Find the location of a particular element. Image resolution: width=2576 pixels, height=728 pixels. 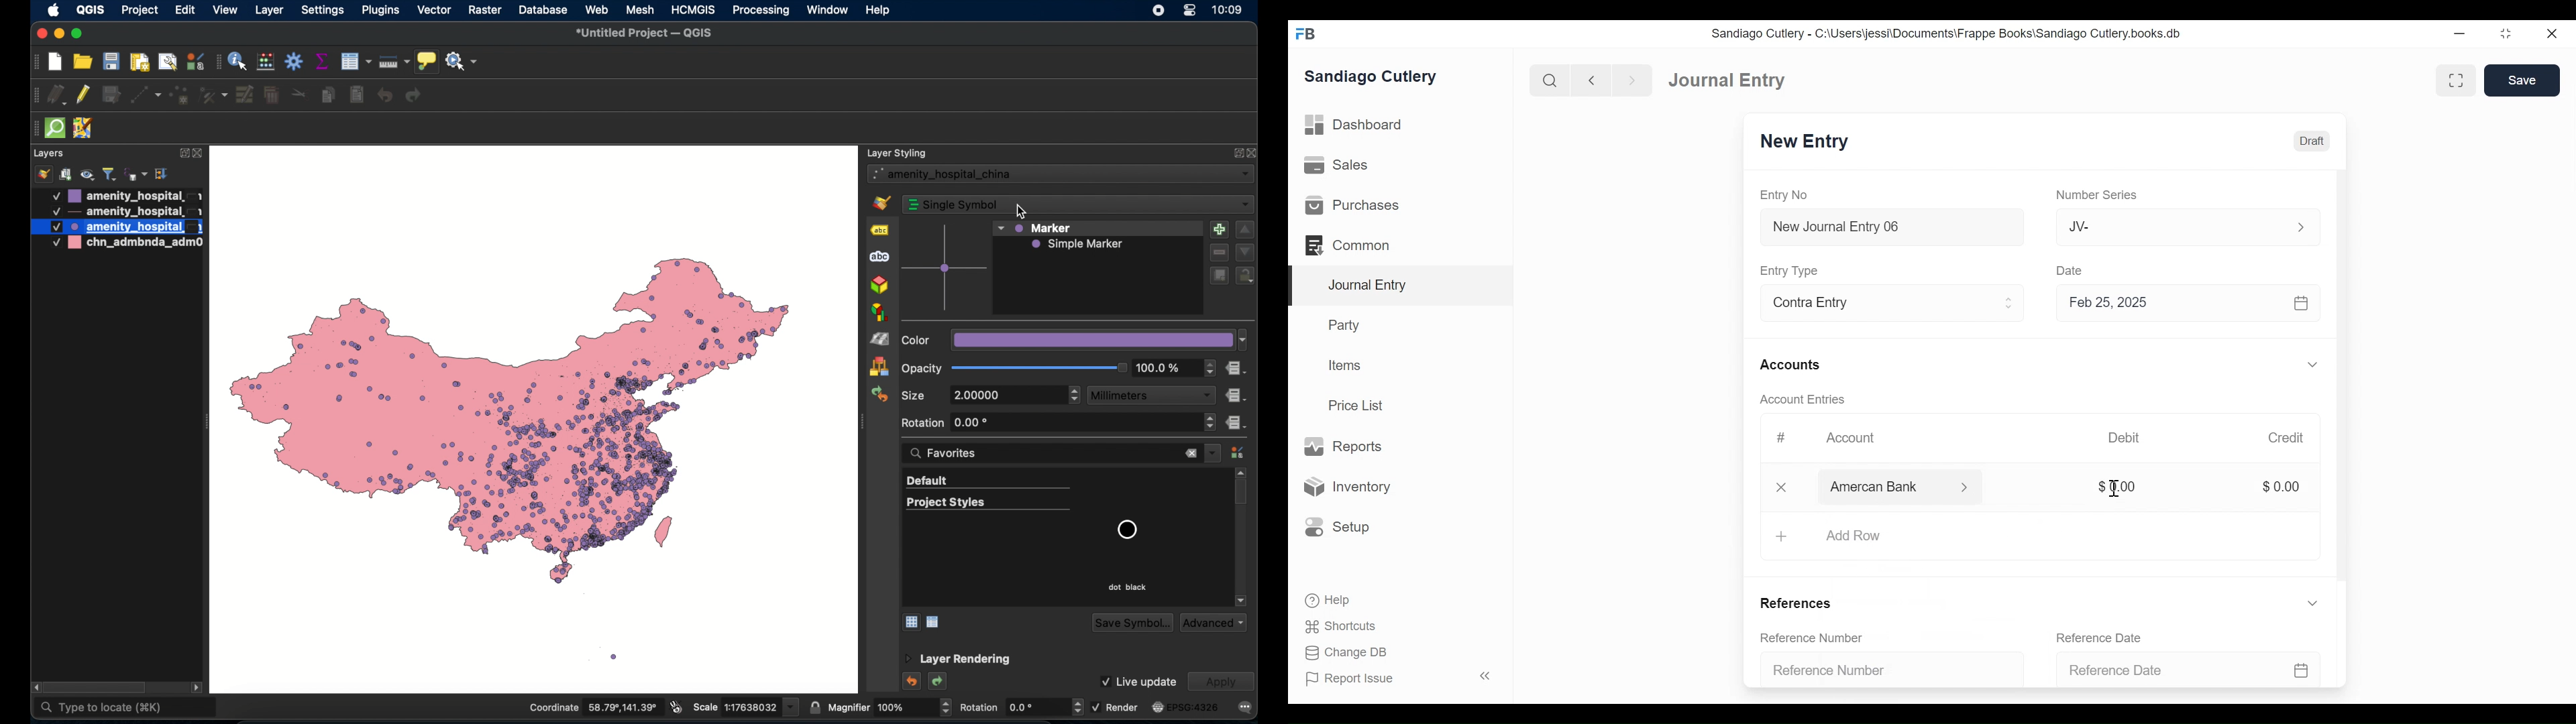

Reference Date is located at coordinates (2191, 668).